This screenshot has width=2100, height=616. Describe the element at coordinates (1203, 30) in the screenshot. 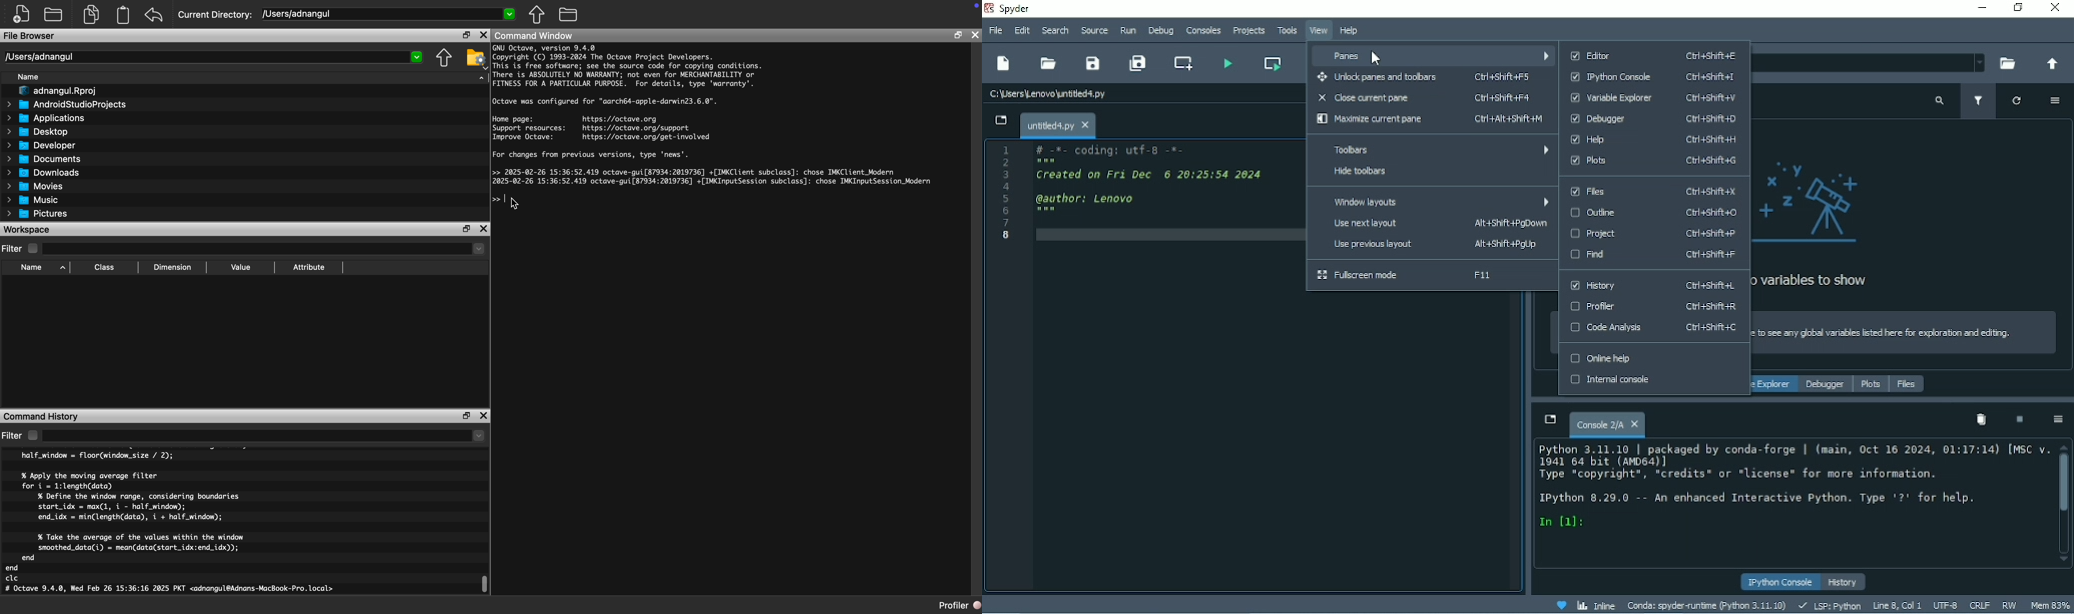

I see `Consoles` at that location.